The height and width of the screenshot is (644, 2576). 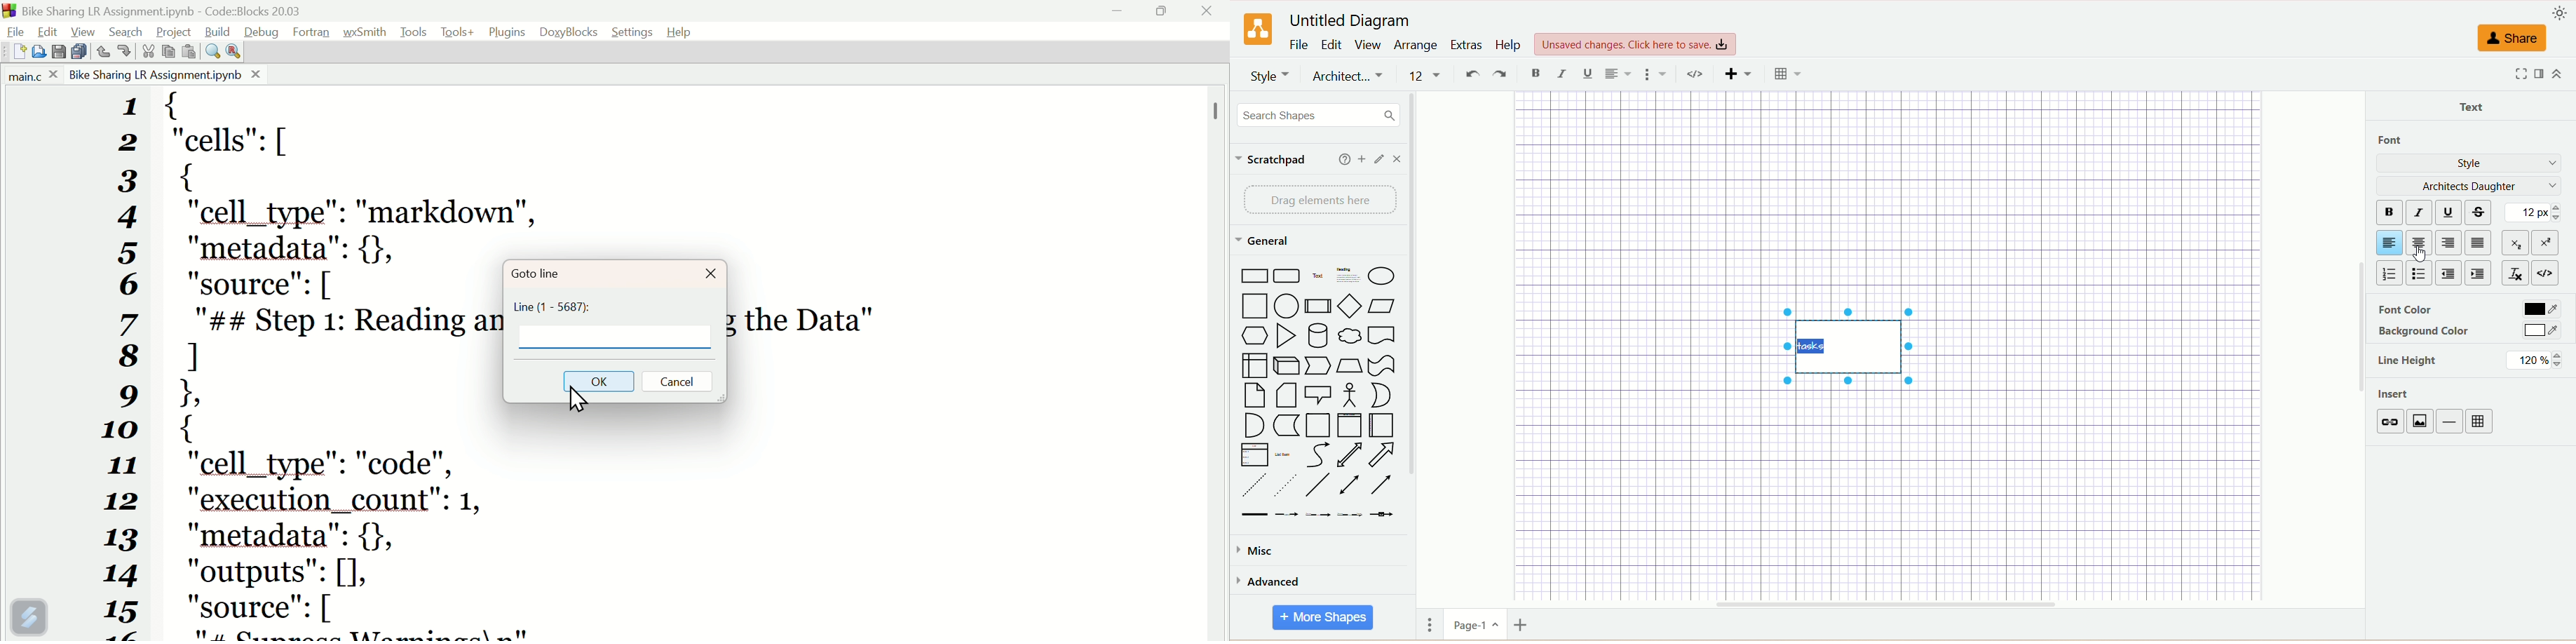 I want to click on vertical scroll bar, so click(x=2361, y=349).